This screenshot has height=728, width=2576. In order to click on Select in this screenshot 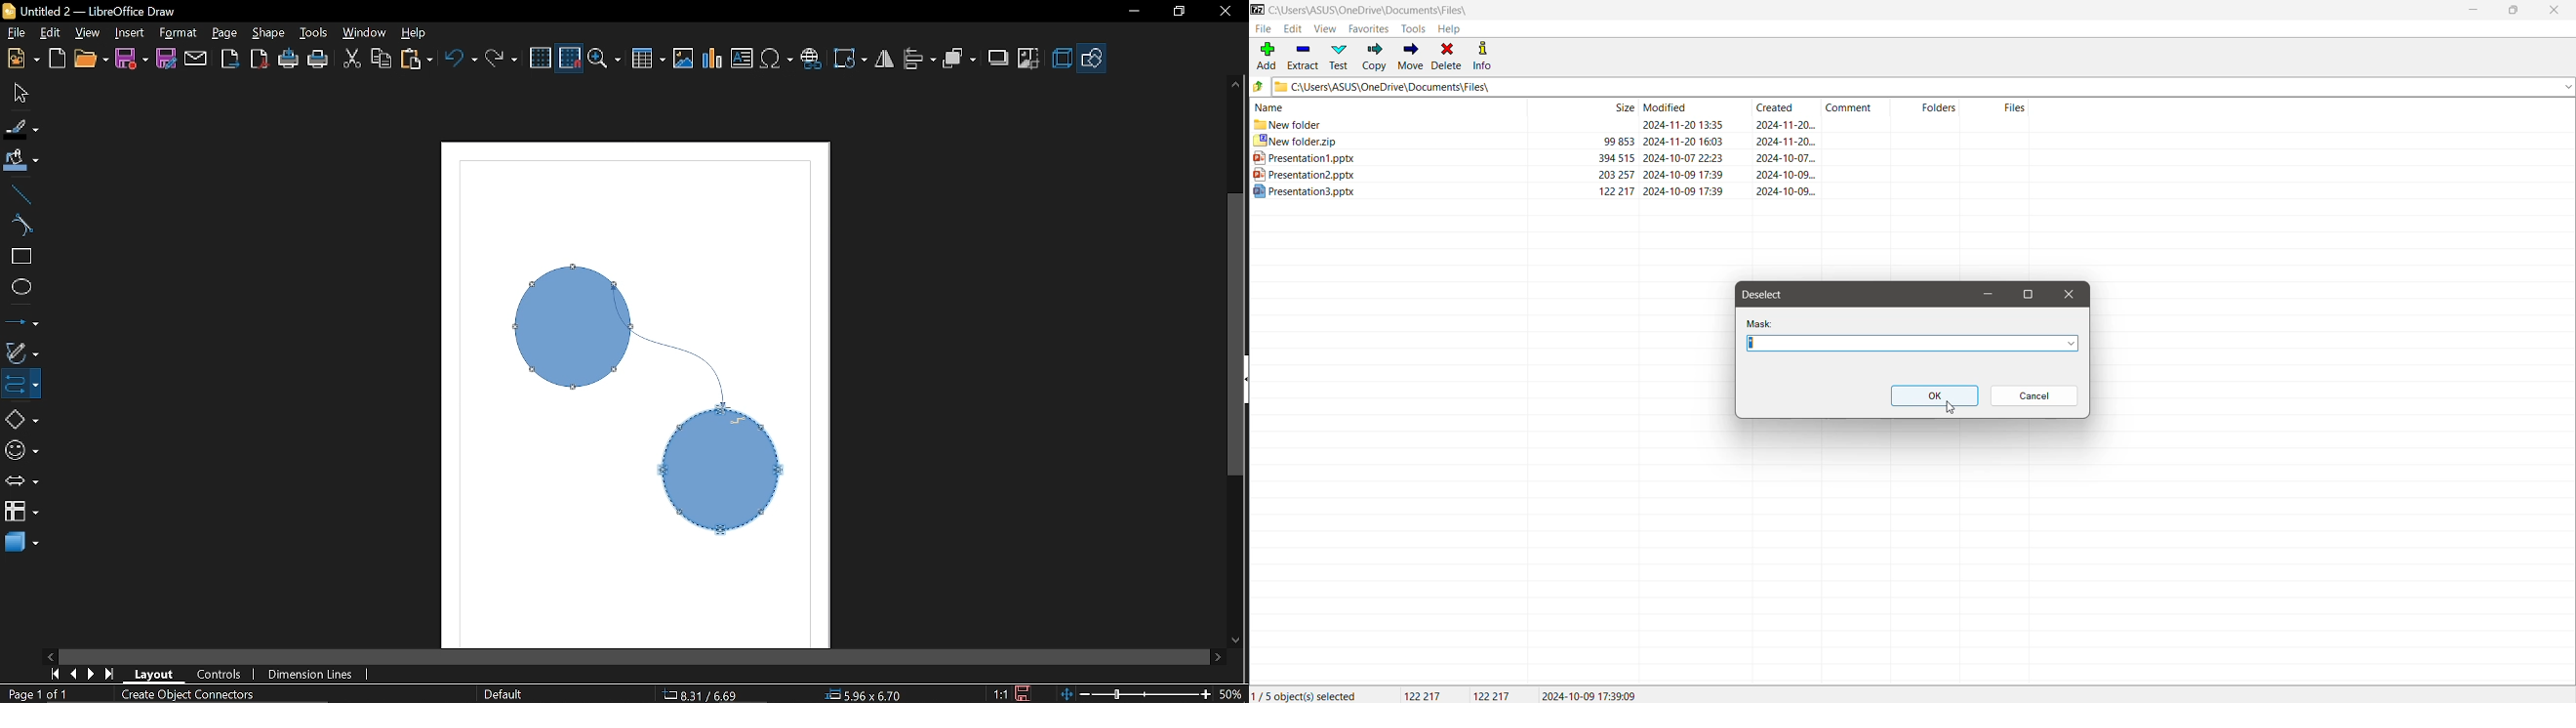, I will do `click(21, 93)`.